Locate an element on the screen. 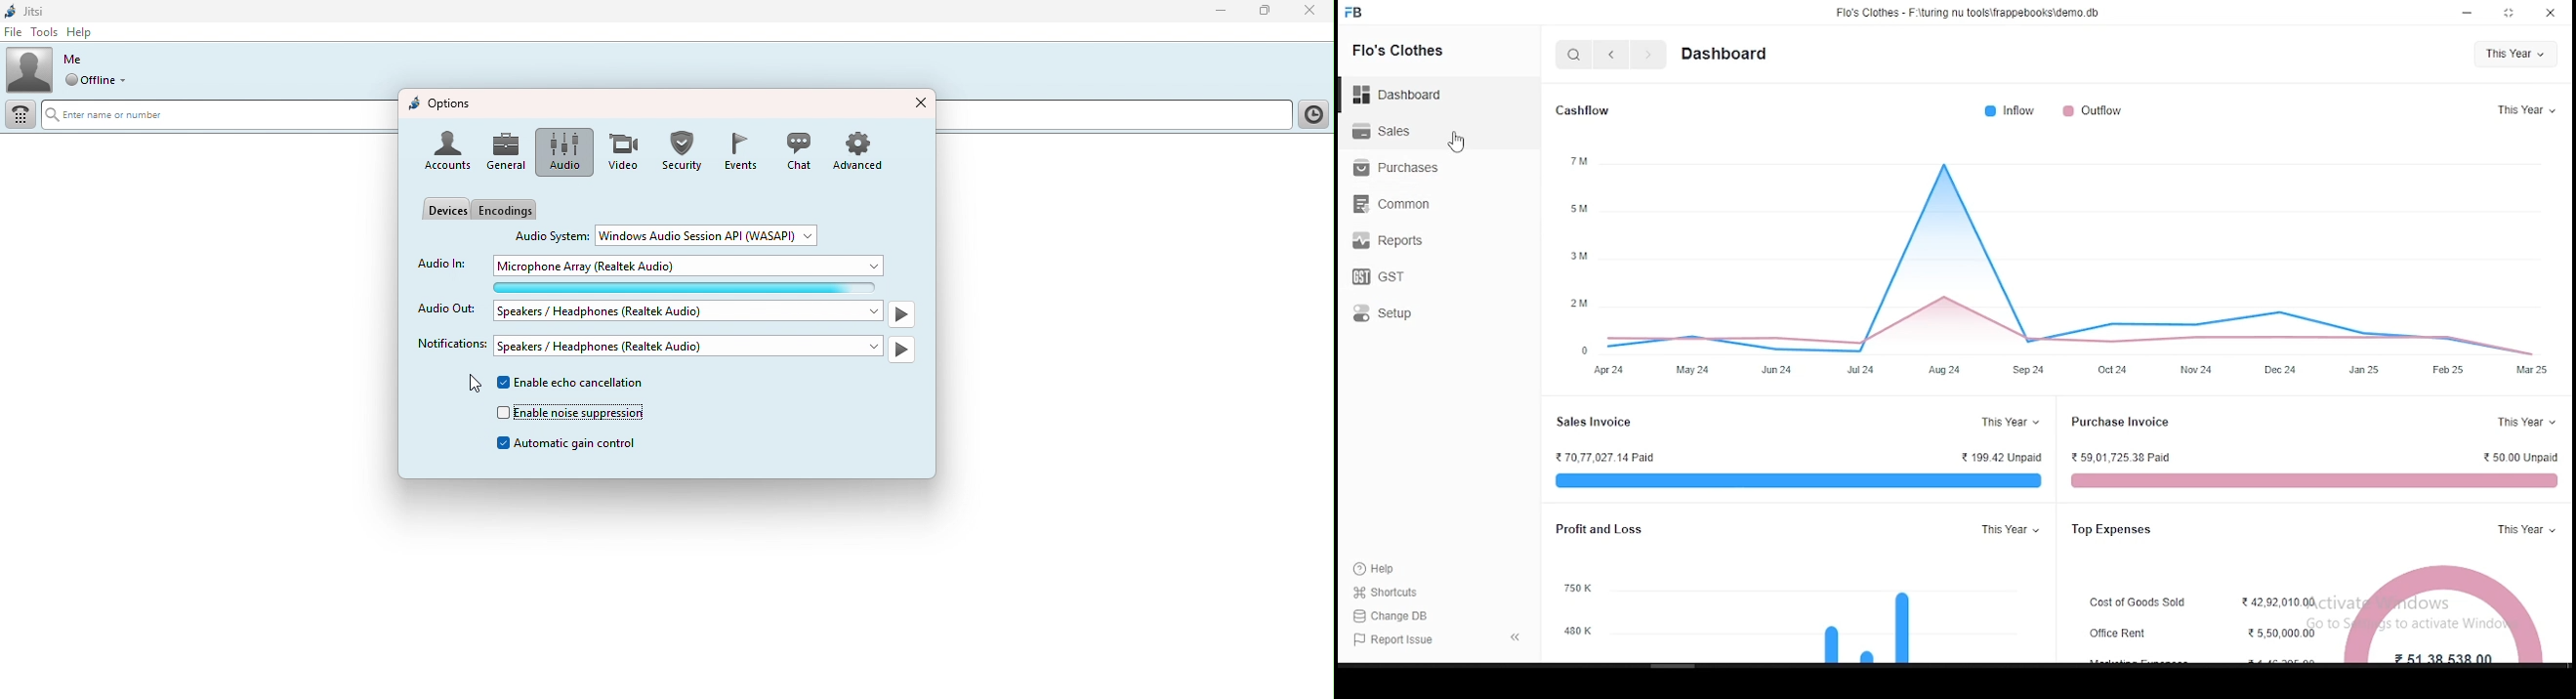 The height and width of the screenshot is (700, 2576). cost of goods sold is located at coordinates (2145, 604).